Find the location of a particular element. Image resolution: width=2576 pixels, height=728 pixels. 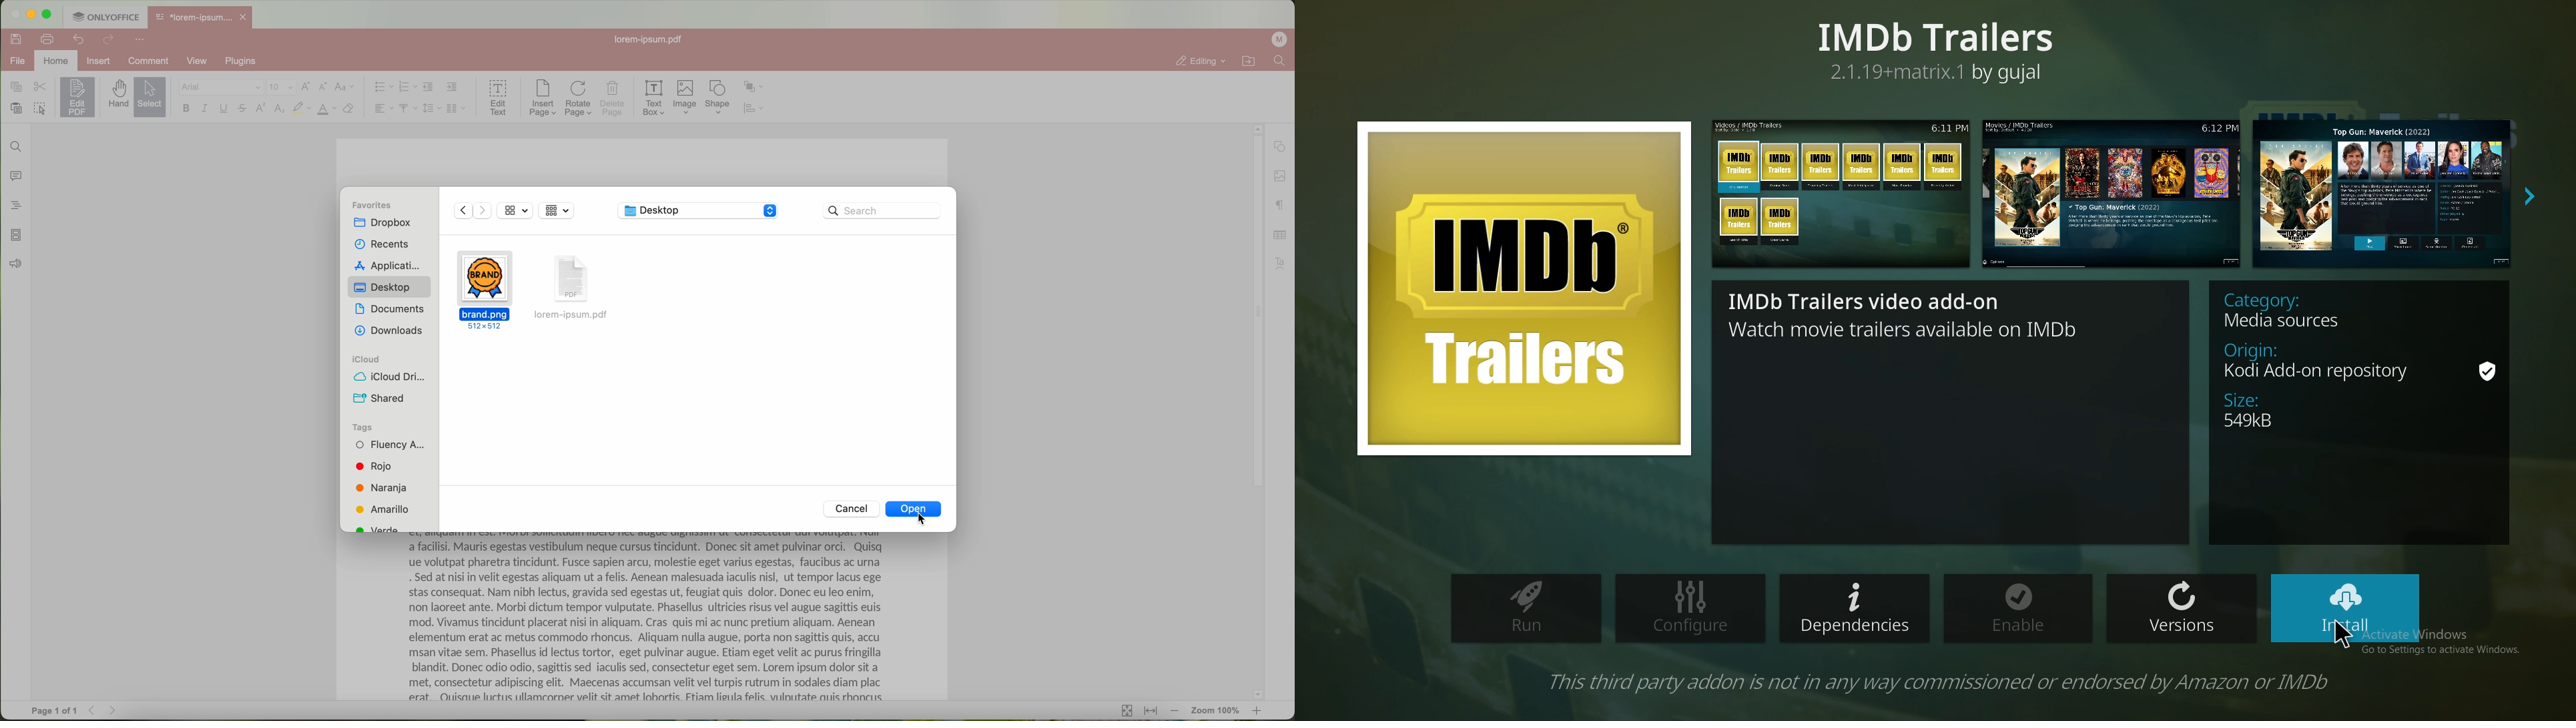

bullet list is located at coordinates (381, 88).